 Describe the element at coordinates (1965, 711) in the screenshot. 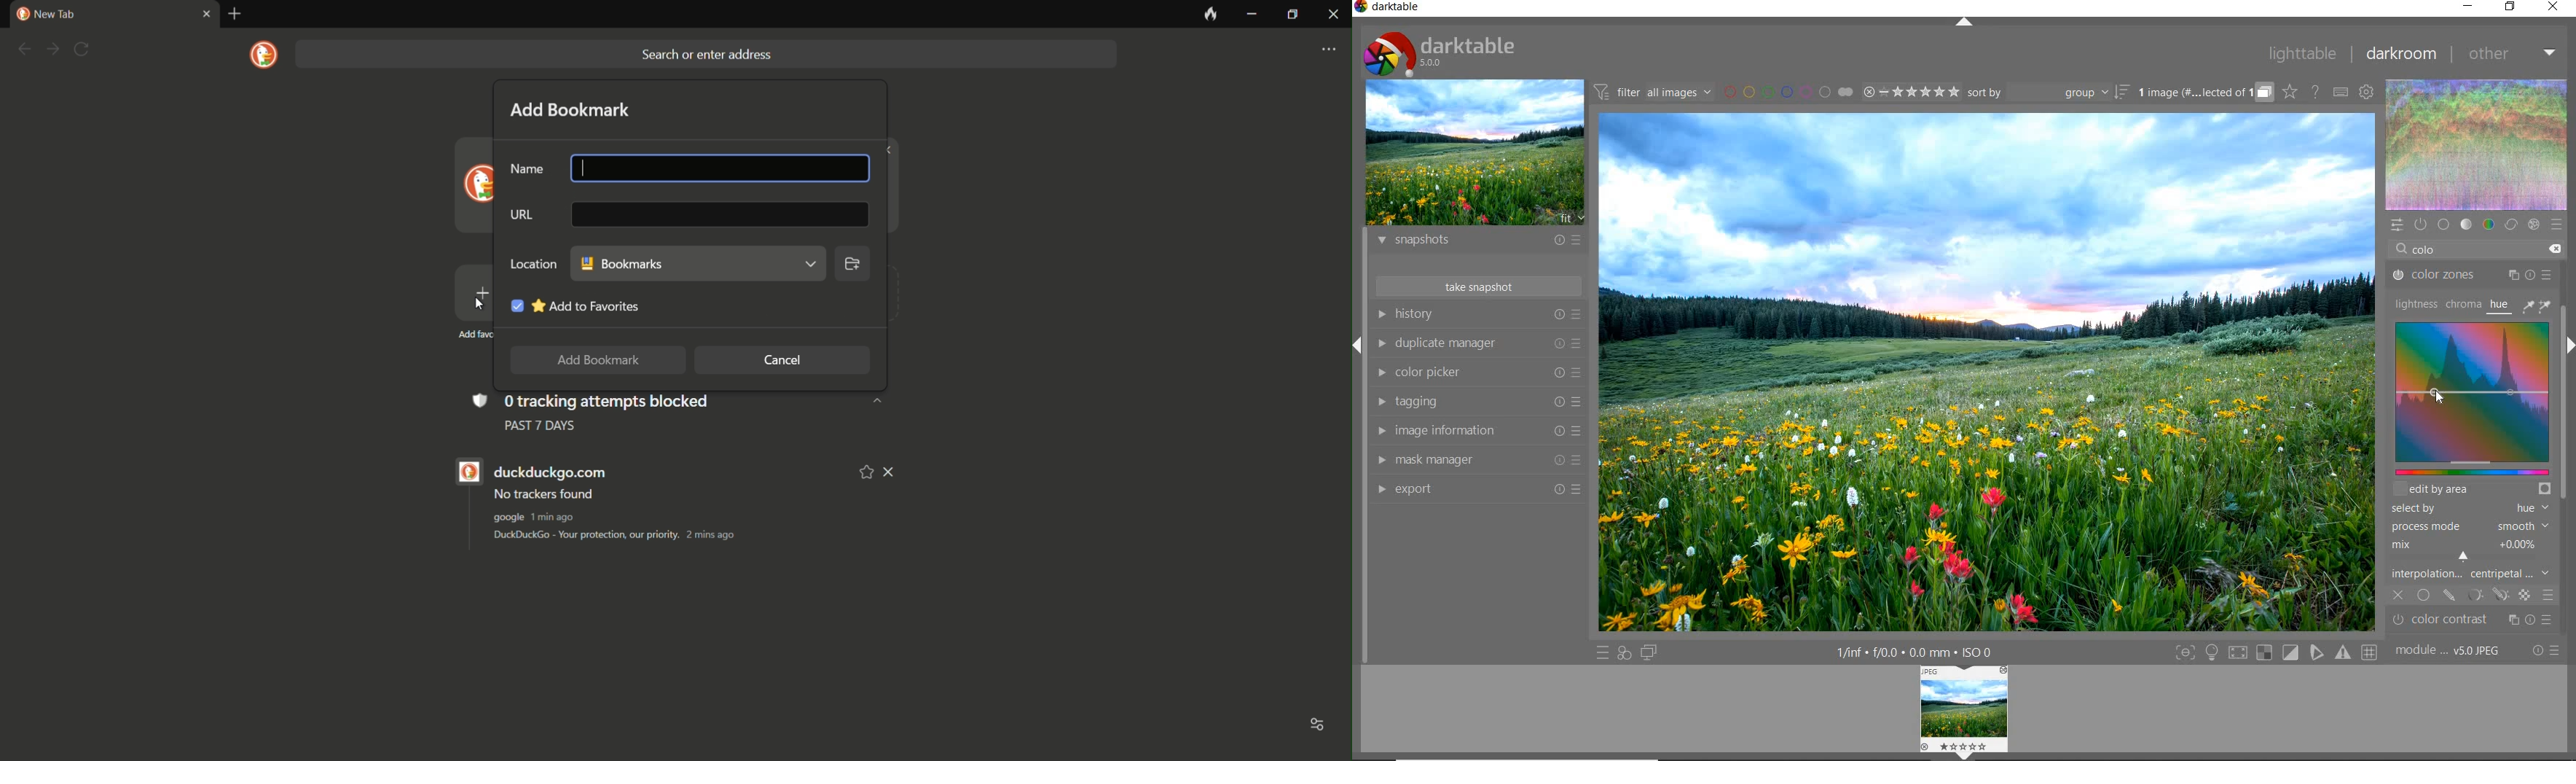

I see `Image preview` at that location.